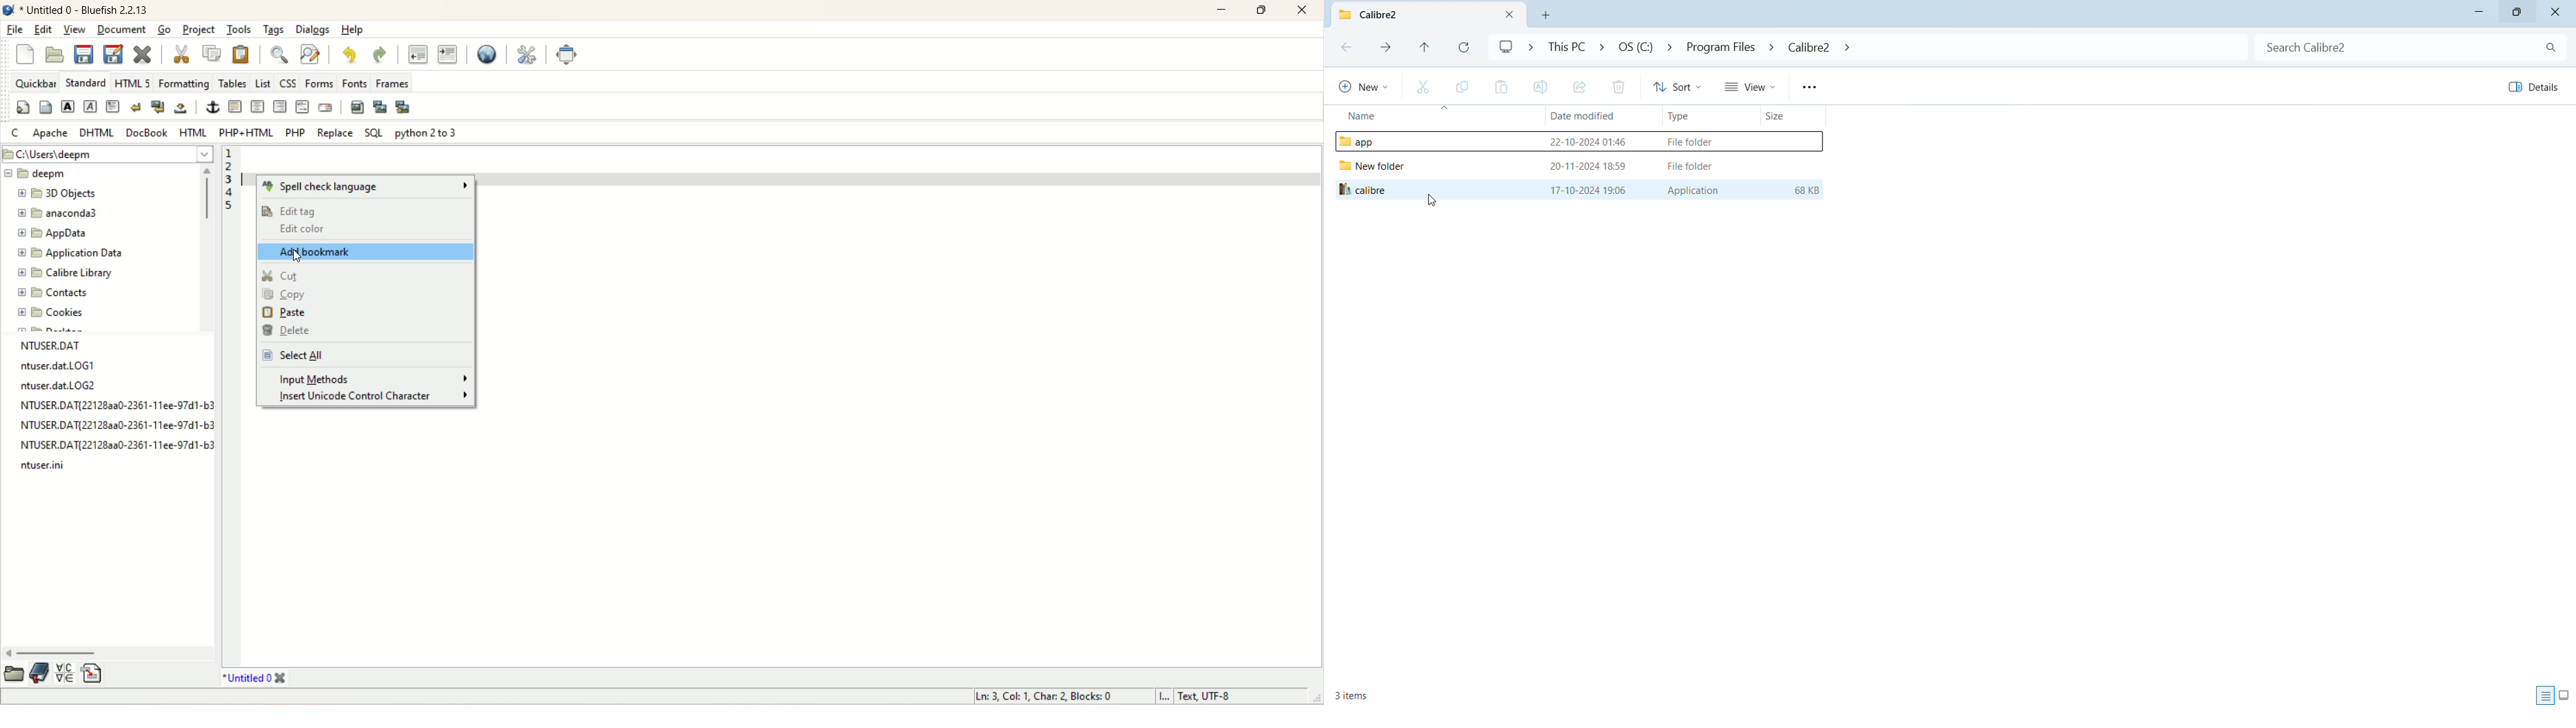 This screenshot has height=728, width=2576. Describe the element at coordinates (1868, 47) in the screenshot. I see `folder address` at that location.